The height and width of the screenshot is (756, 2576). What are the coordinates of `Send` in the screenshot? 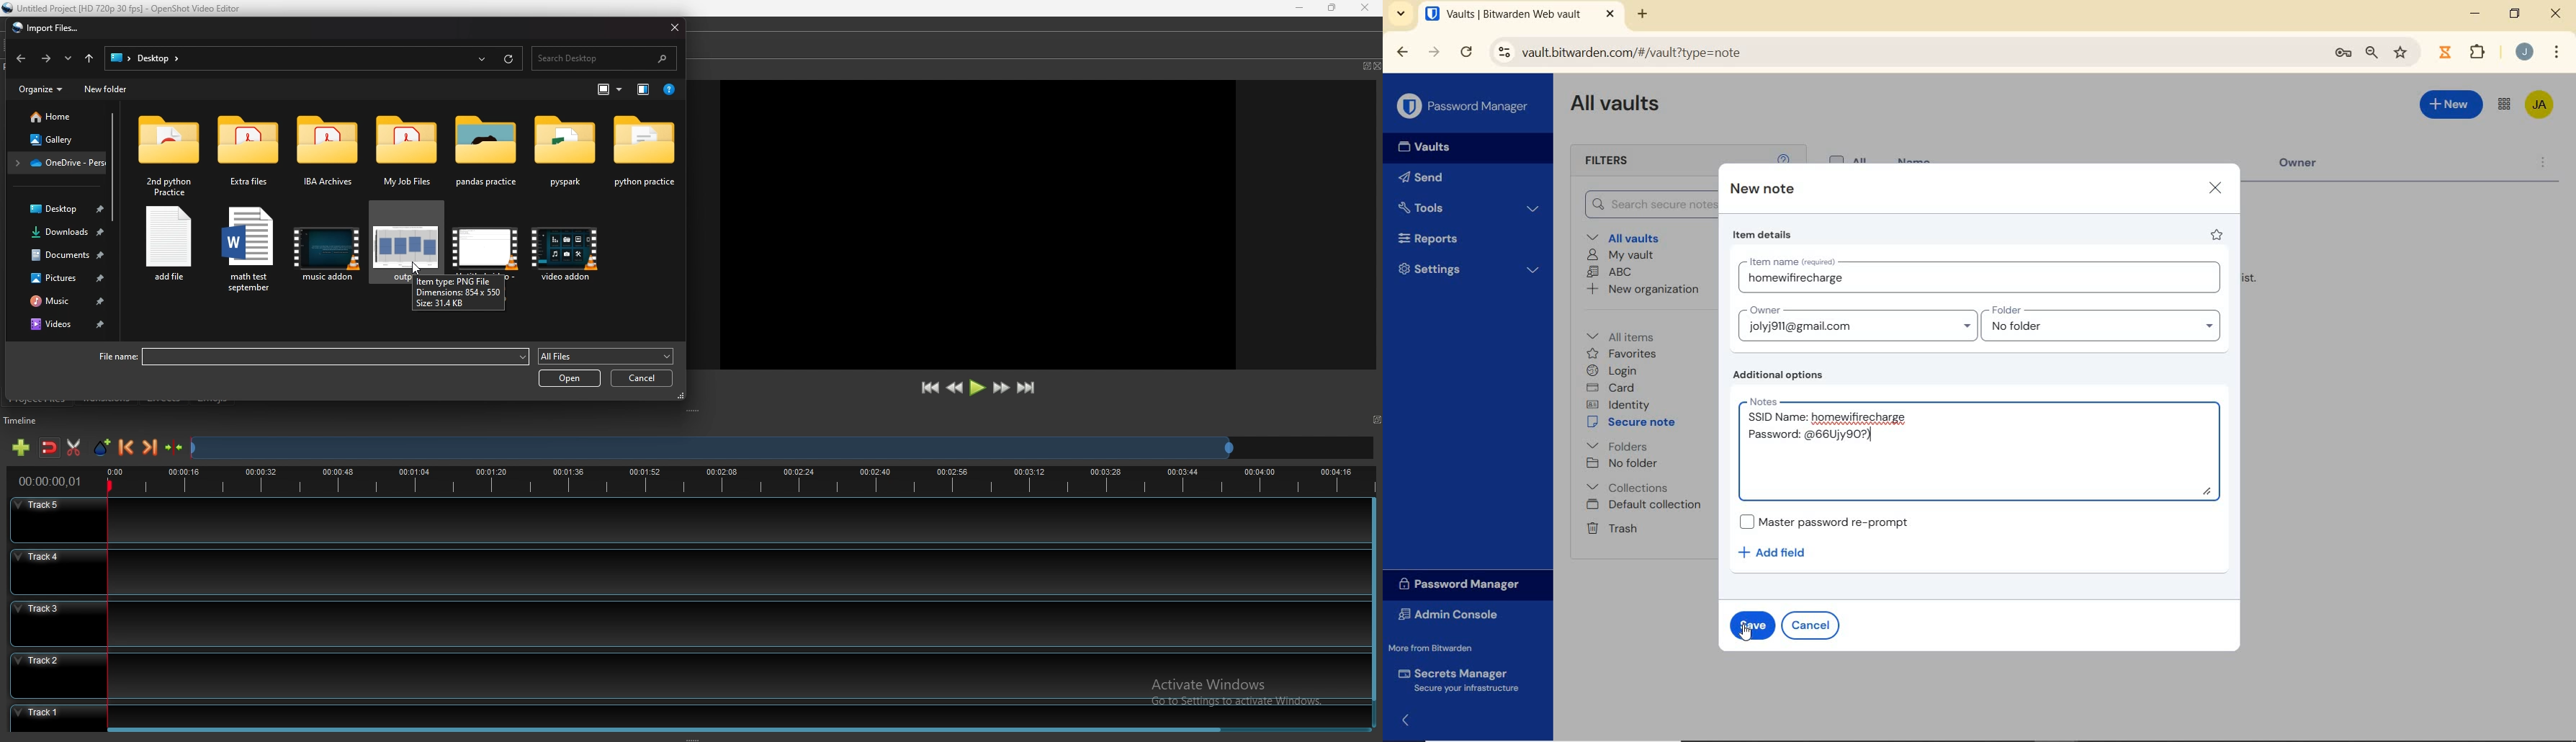 It's located at (1425, 176).